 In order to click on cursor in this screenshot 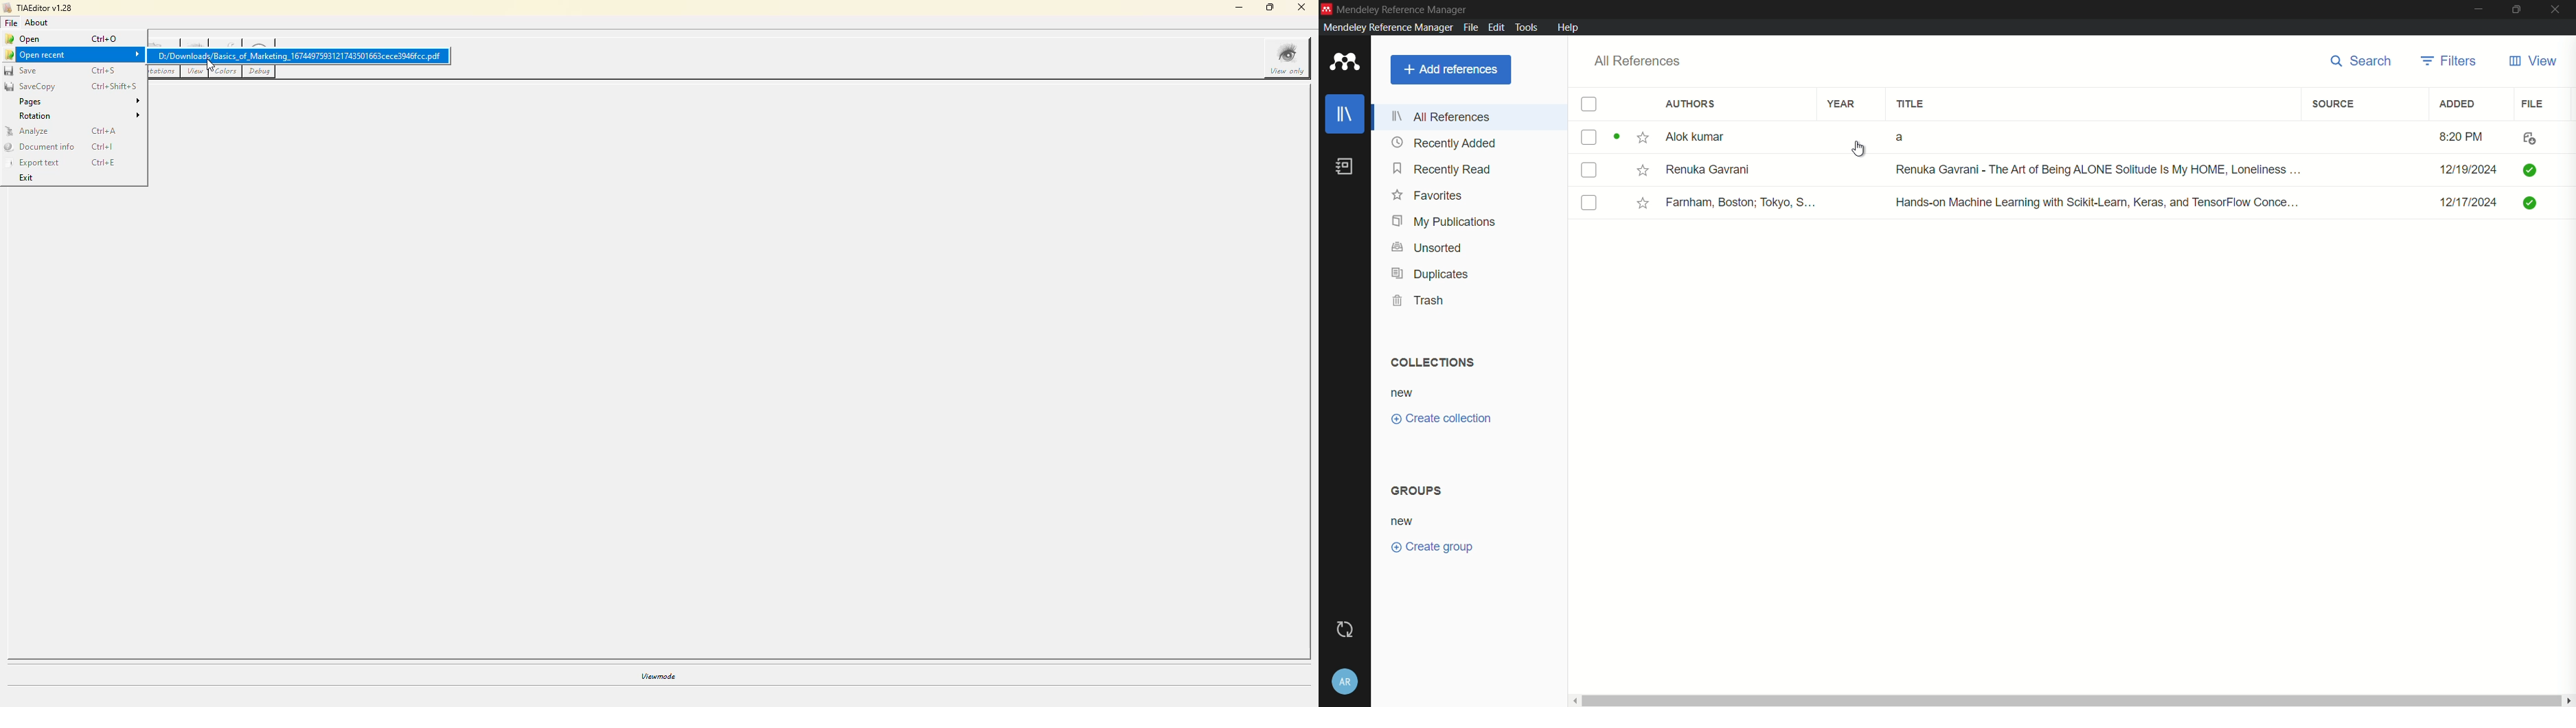, I will do `click(1858, 147)`.